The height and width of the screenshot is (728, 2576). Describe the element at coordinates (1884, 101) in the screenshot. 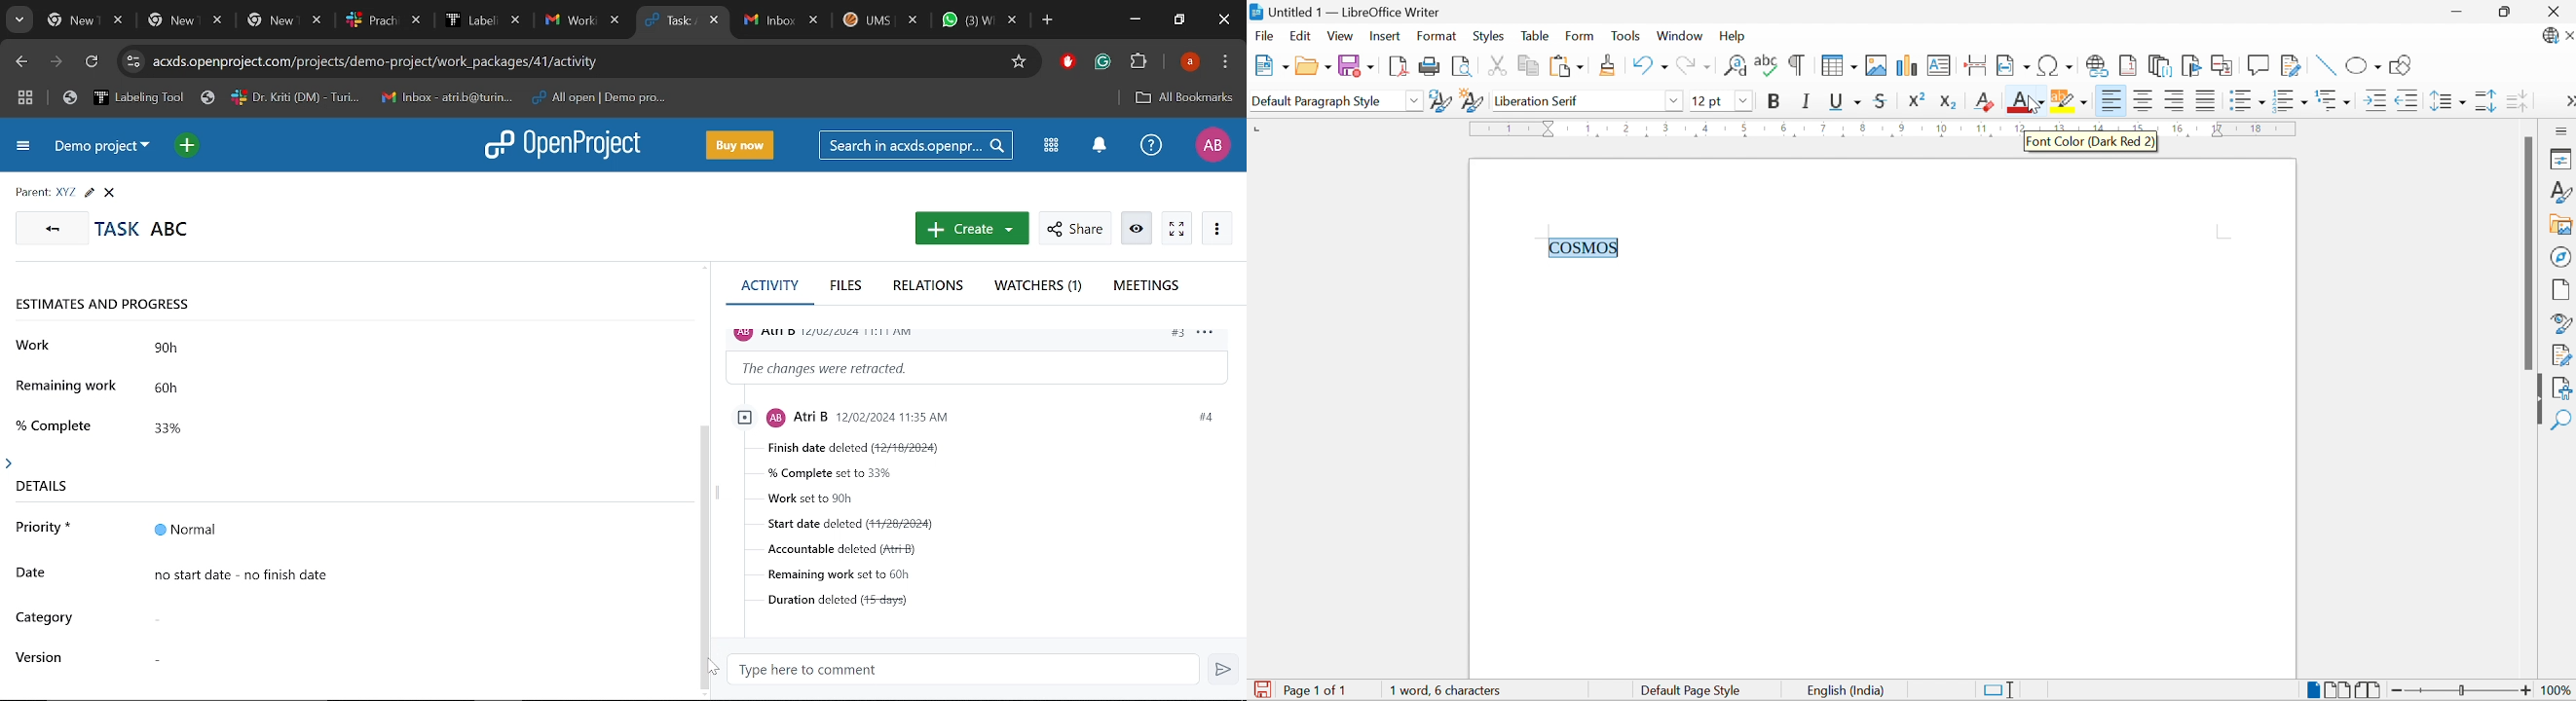

I see `Strikethrough` at that location.